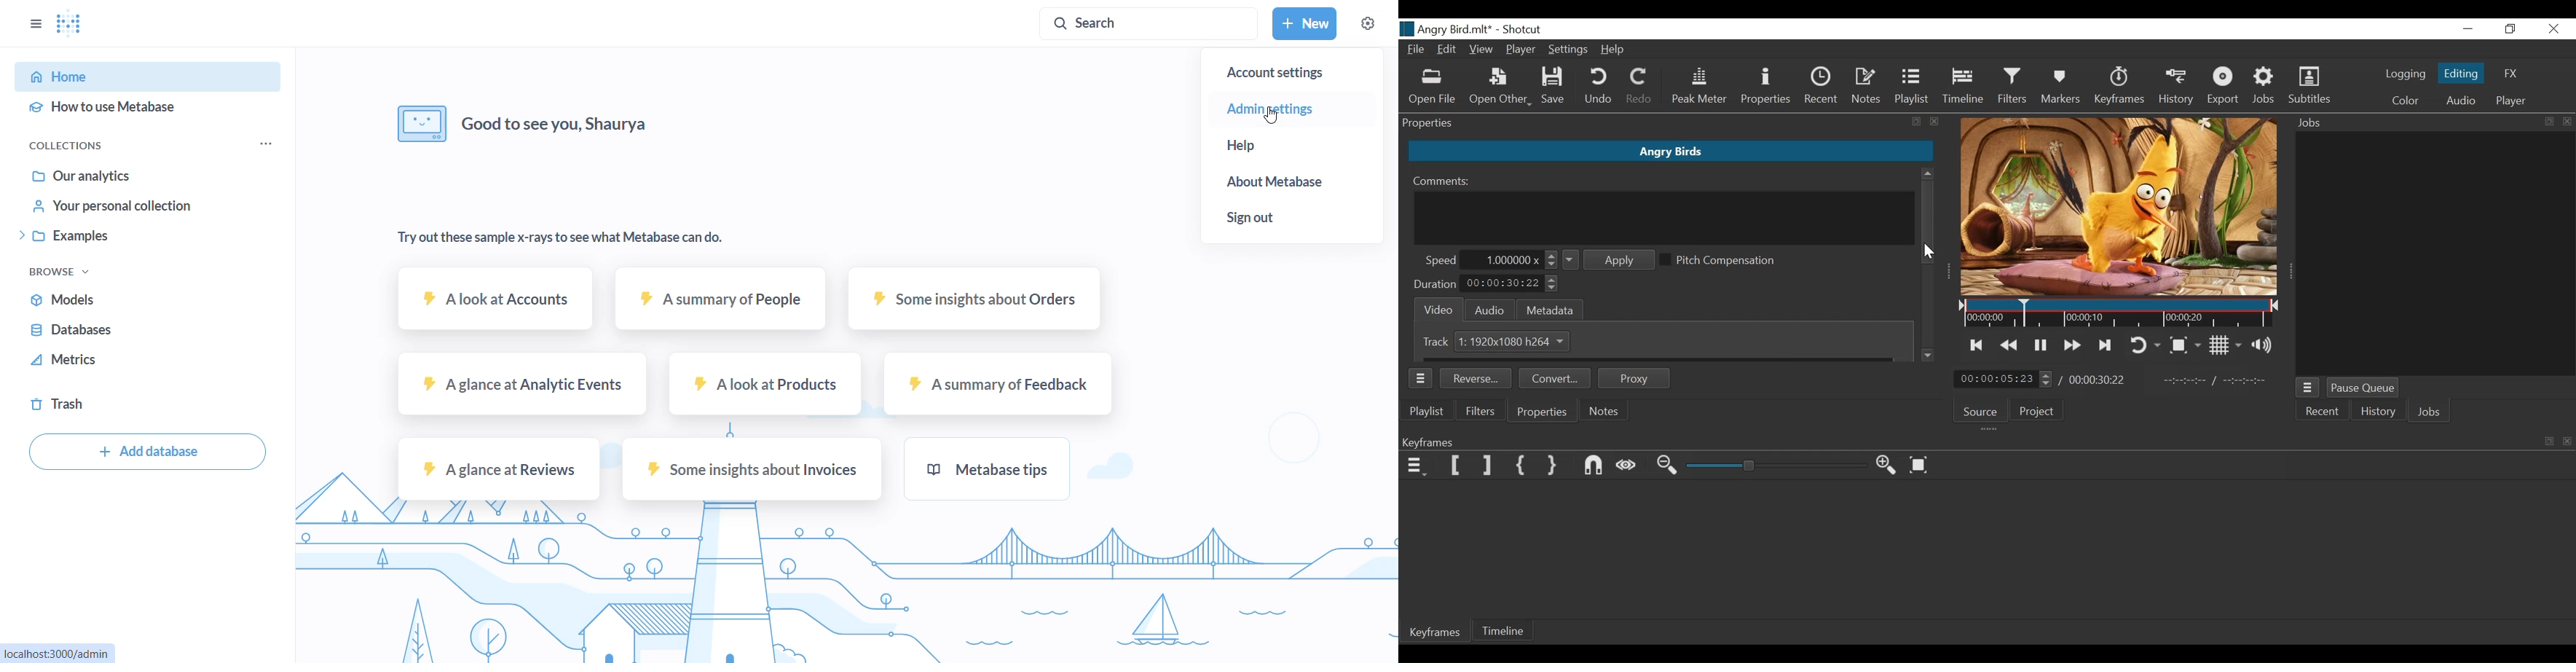 This screenshot has width=2576, height=672. Describe the element at coordinates (1447, 50) in the screenshot. I see `Edit` at that location.